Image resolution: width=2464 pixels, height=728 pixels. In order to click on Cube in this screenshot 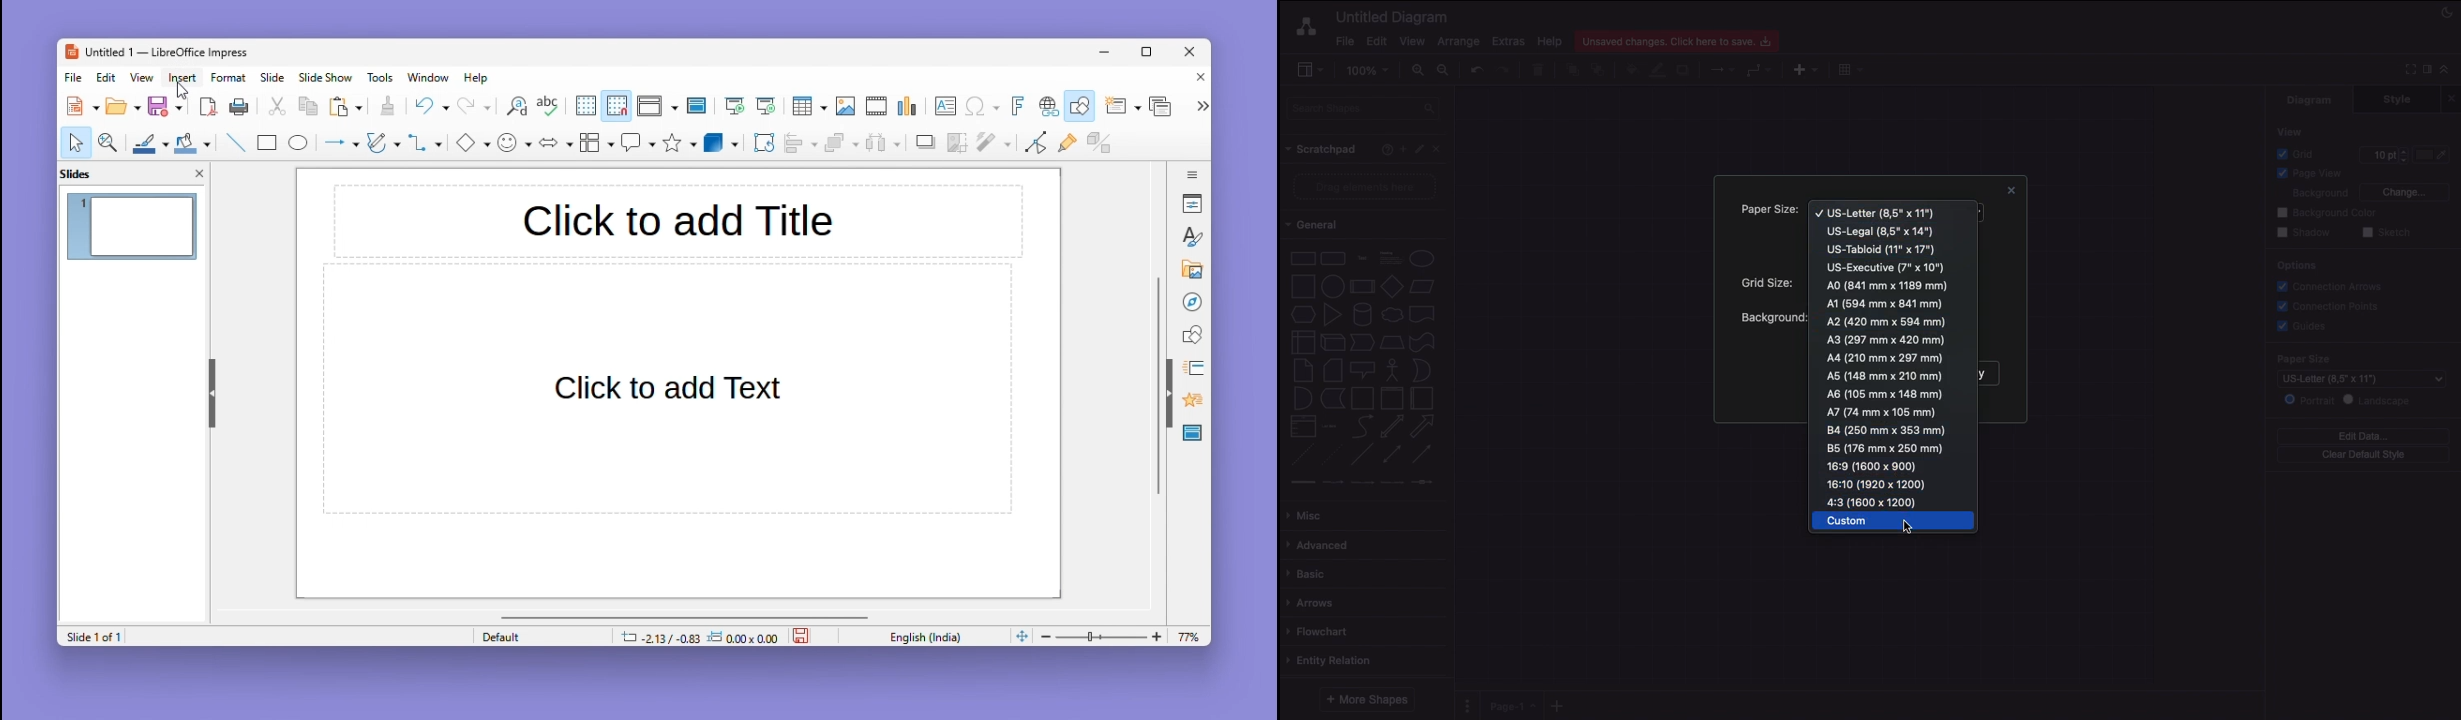, I will do `click(1333, 343)`.